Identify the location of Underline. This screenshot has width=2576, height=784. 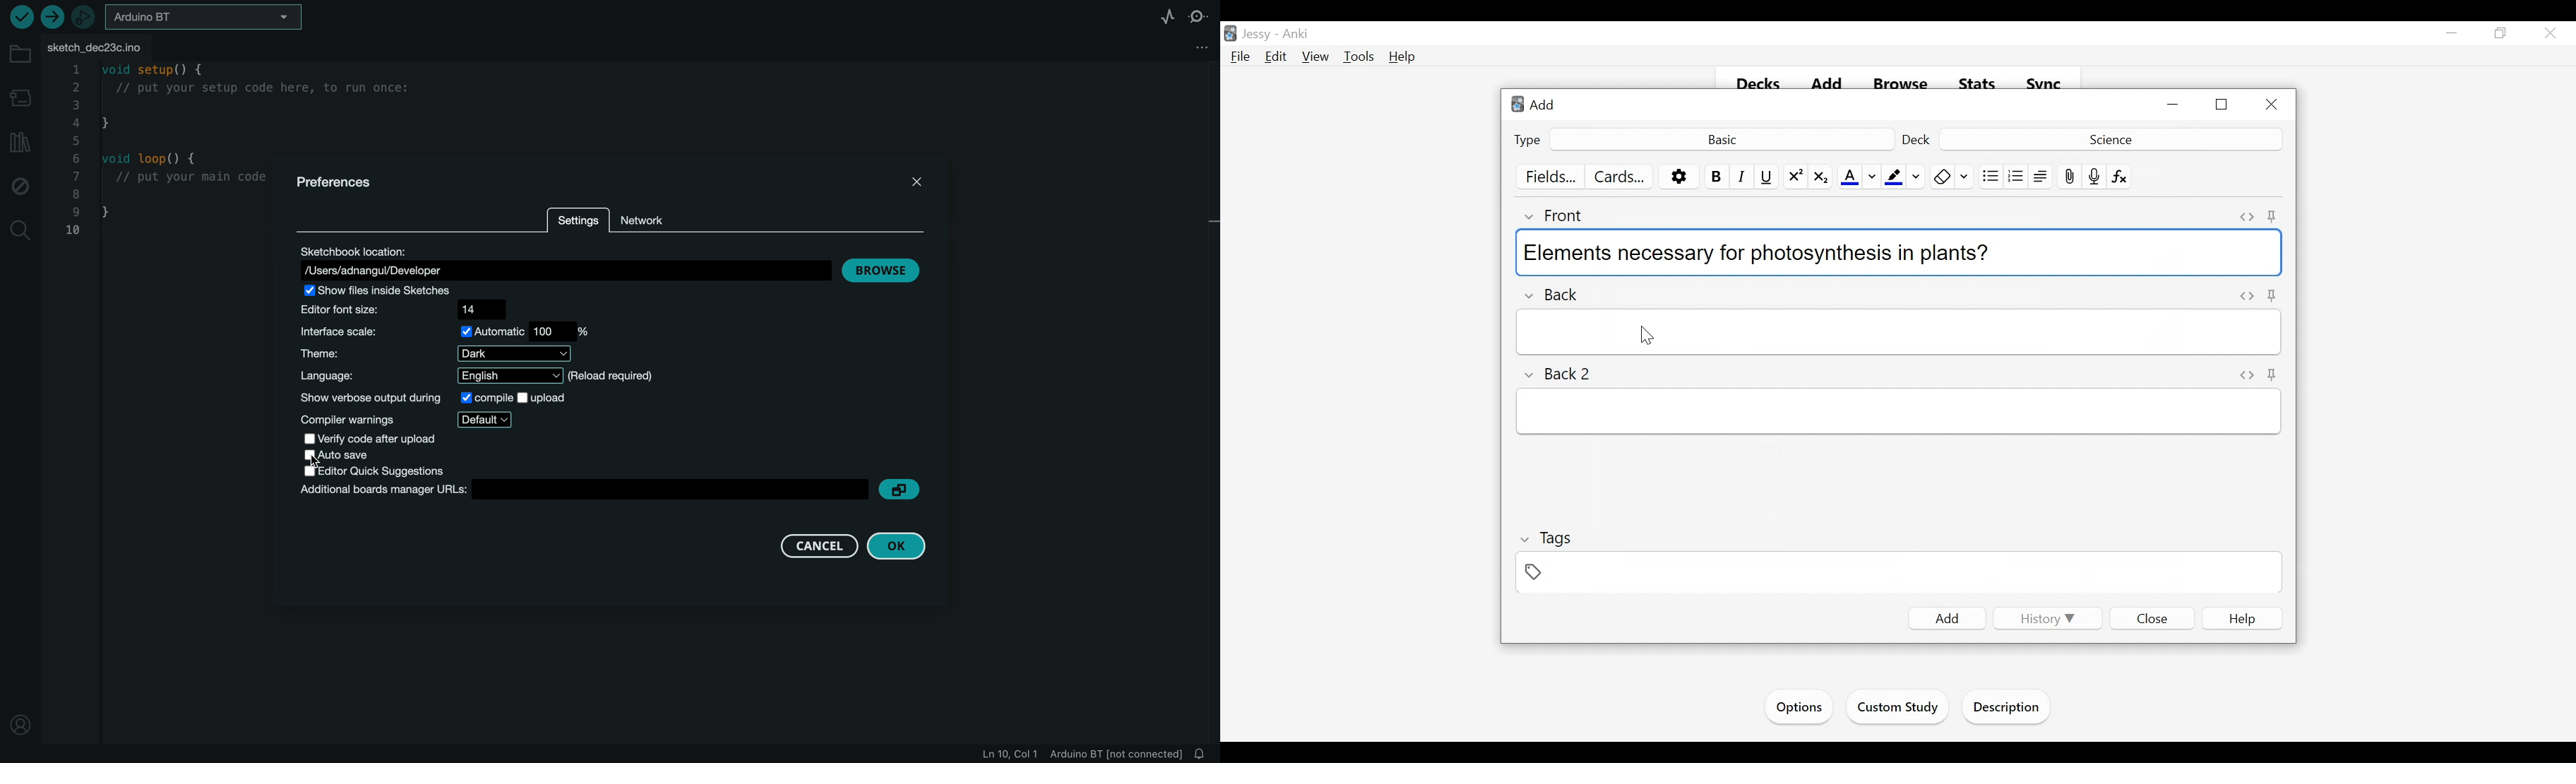
(1767, 177).